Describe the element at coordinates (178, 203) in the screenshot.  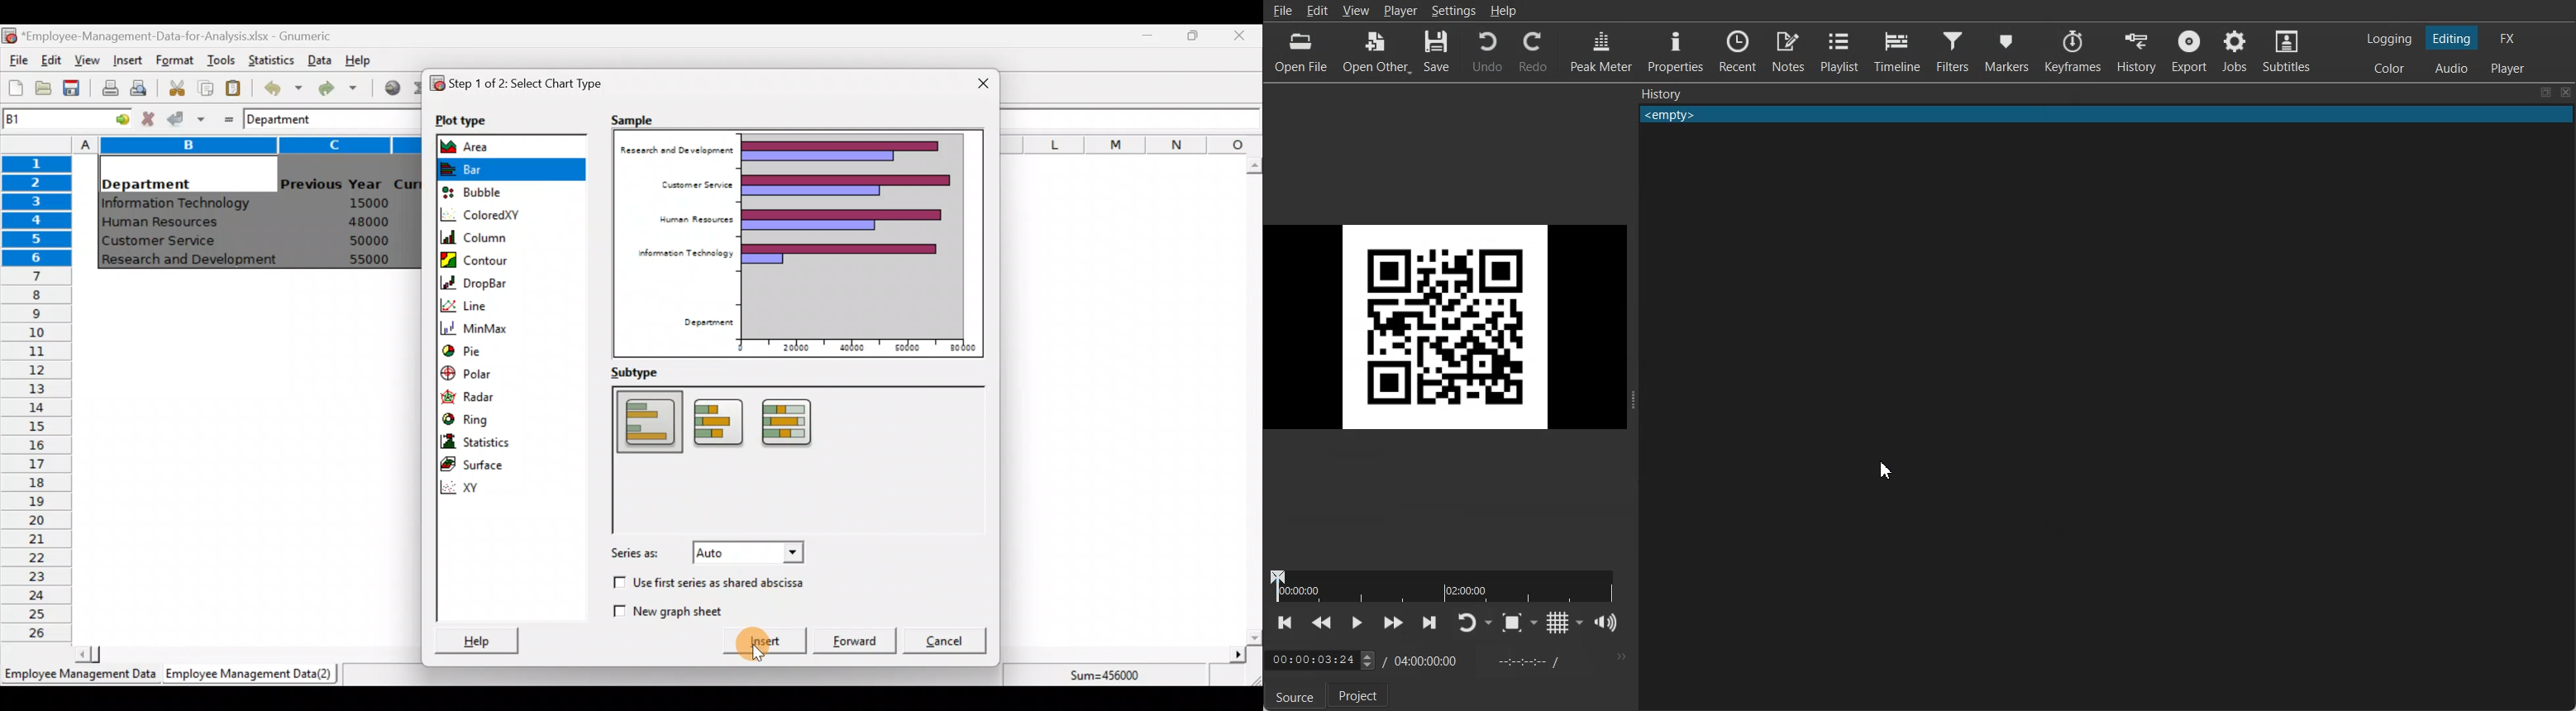
I see `Information Technology` at that location.